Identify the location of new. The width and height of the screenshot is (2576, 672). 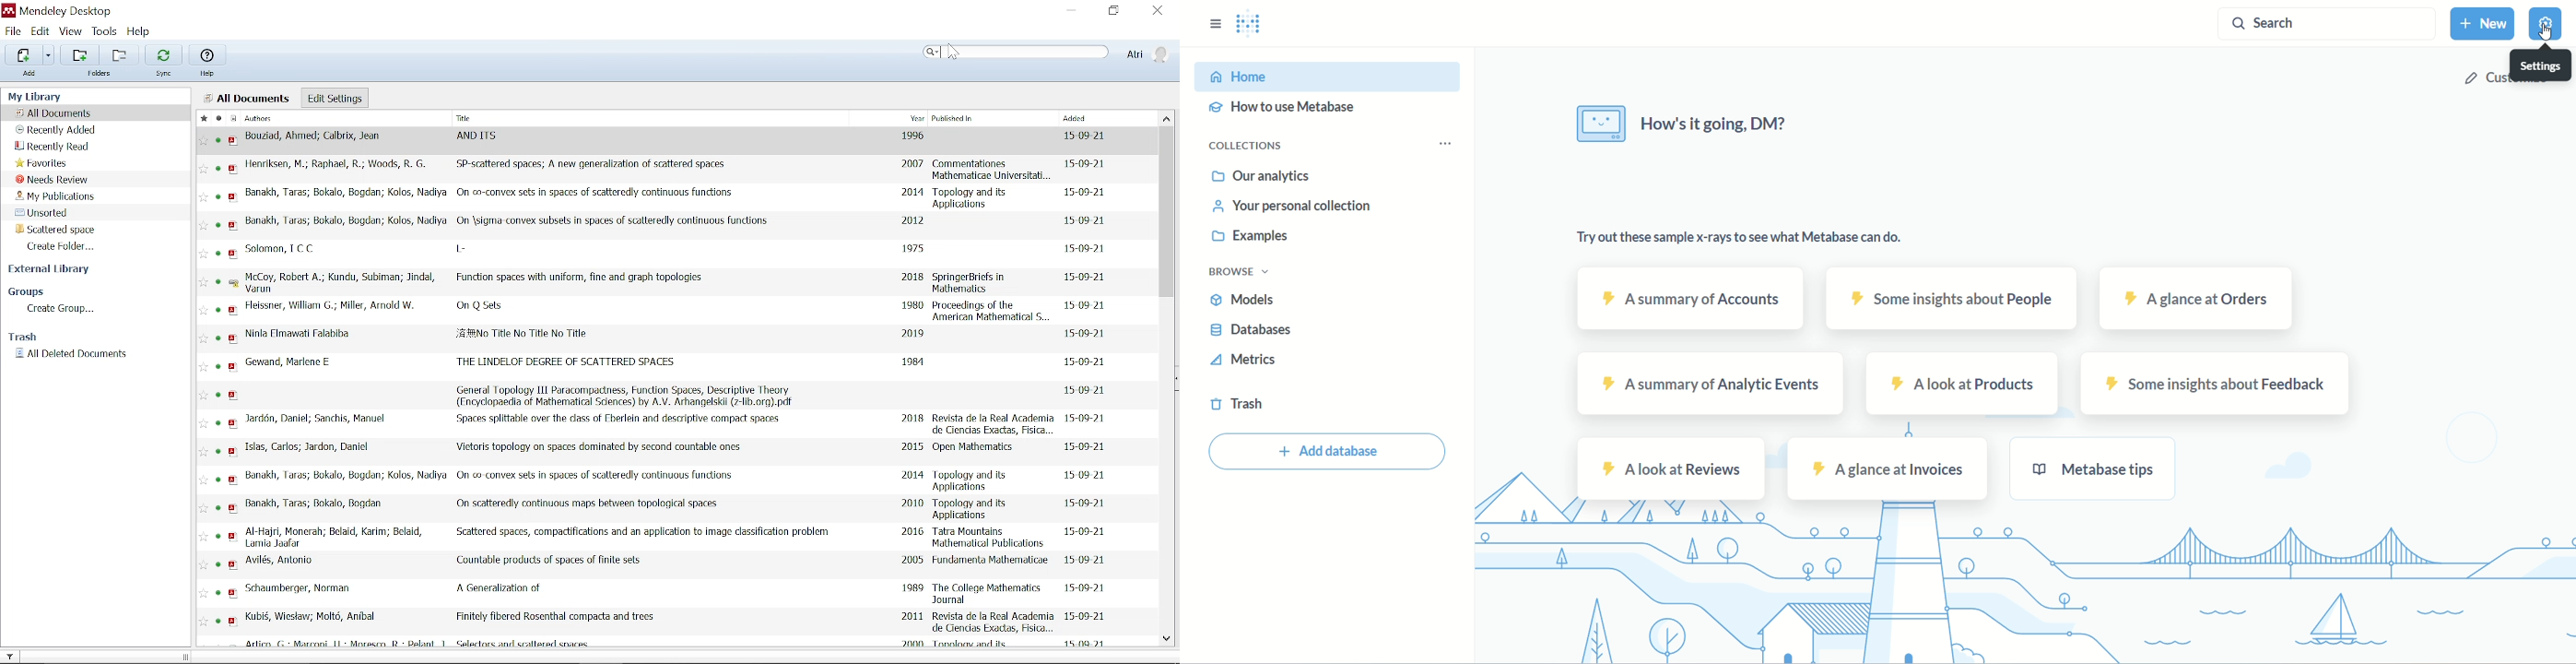
(2483, 23).